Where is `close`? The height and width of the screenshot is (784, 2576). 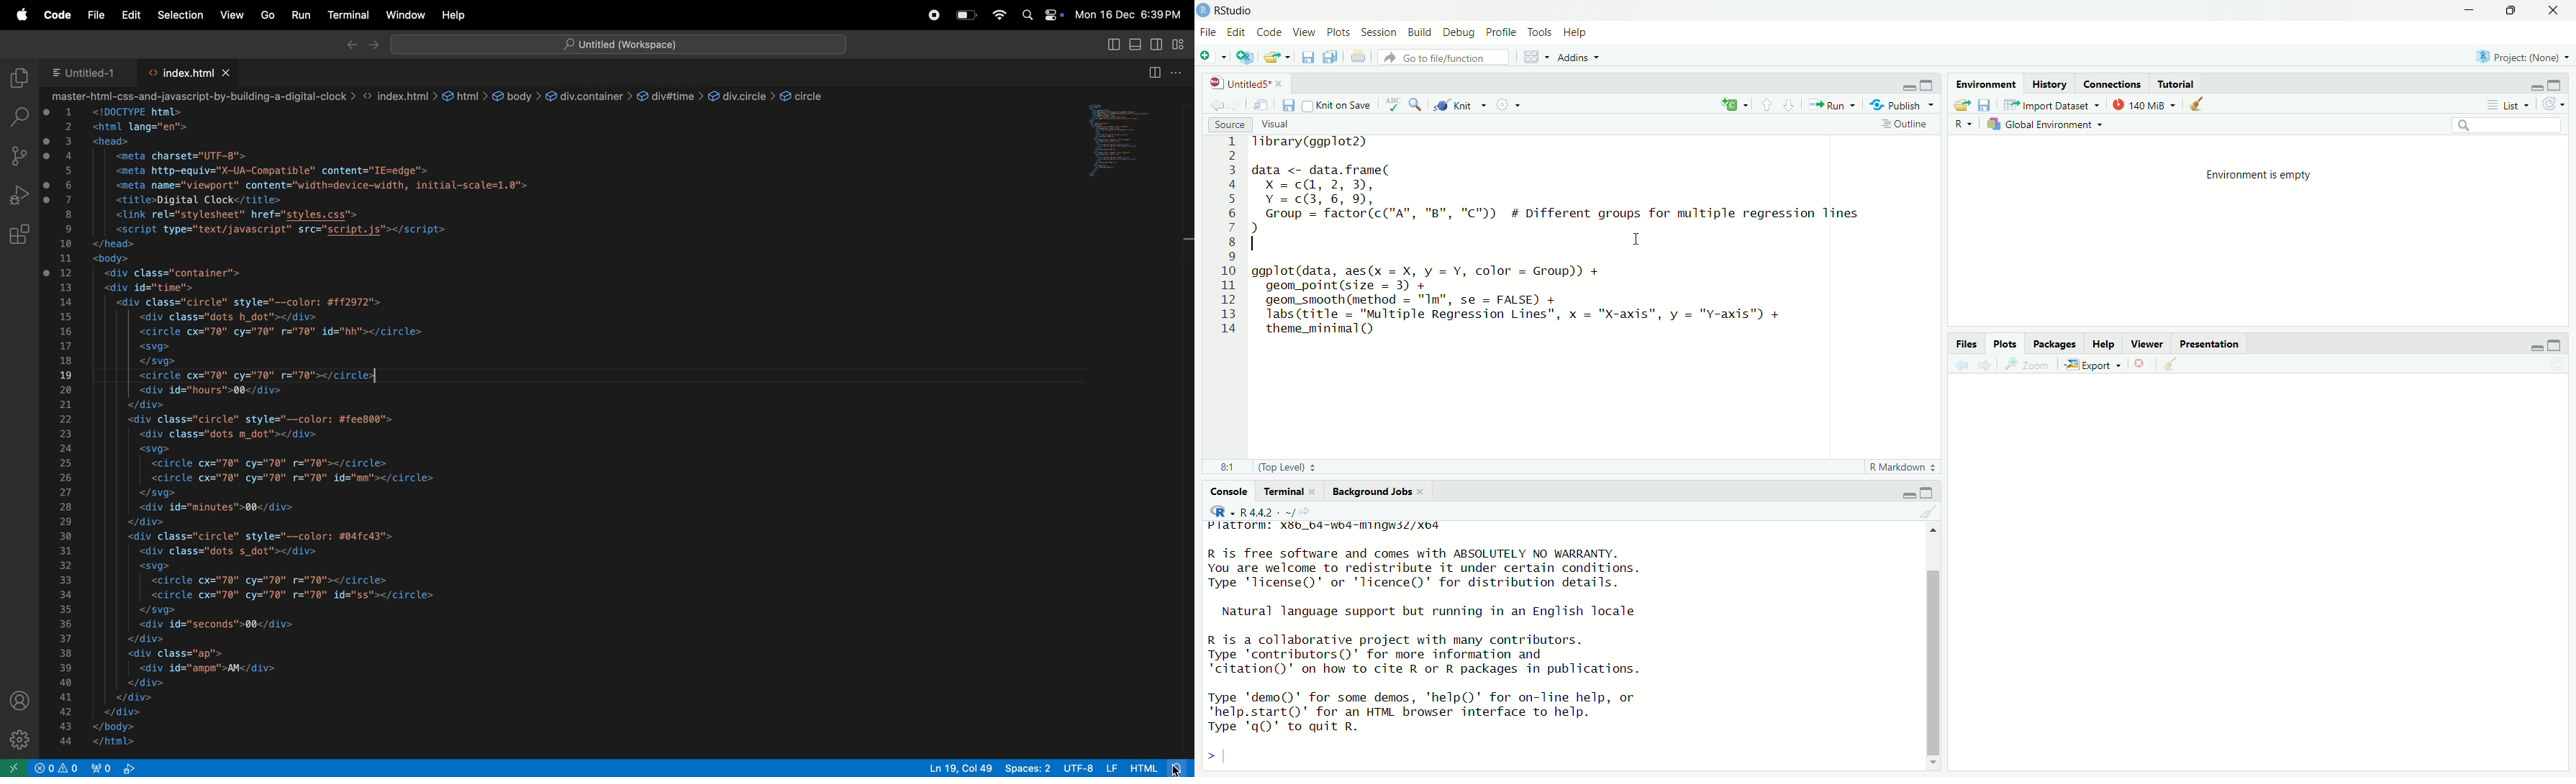 close is located at coordinates (2559, 11).